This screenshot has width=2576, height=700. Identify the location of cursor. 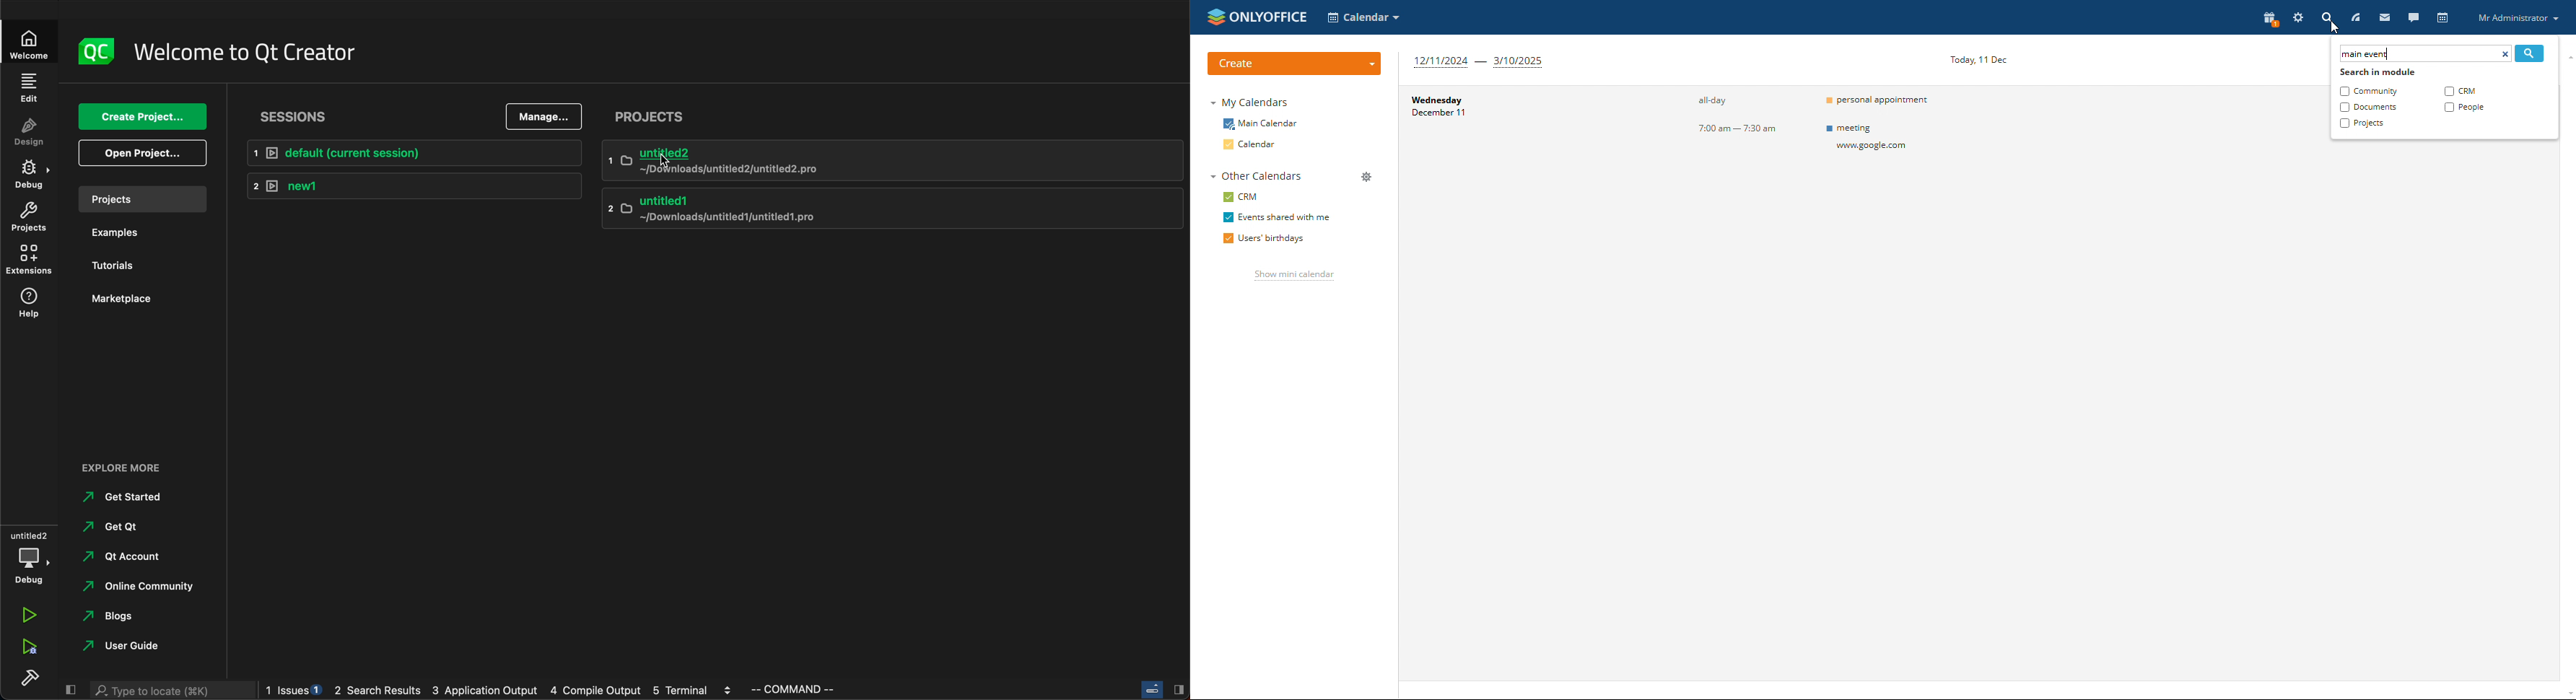
(667, 159).